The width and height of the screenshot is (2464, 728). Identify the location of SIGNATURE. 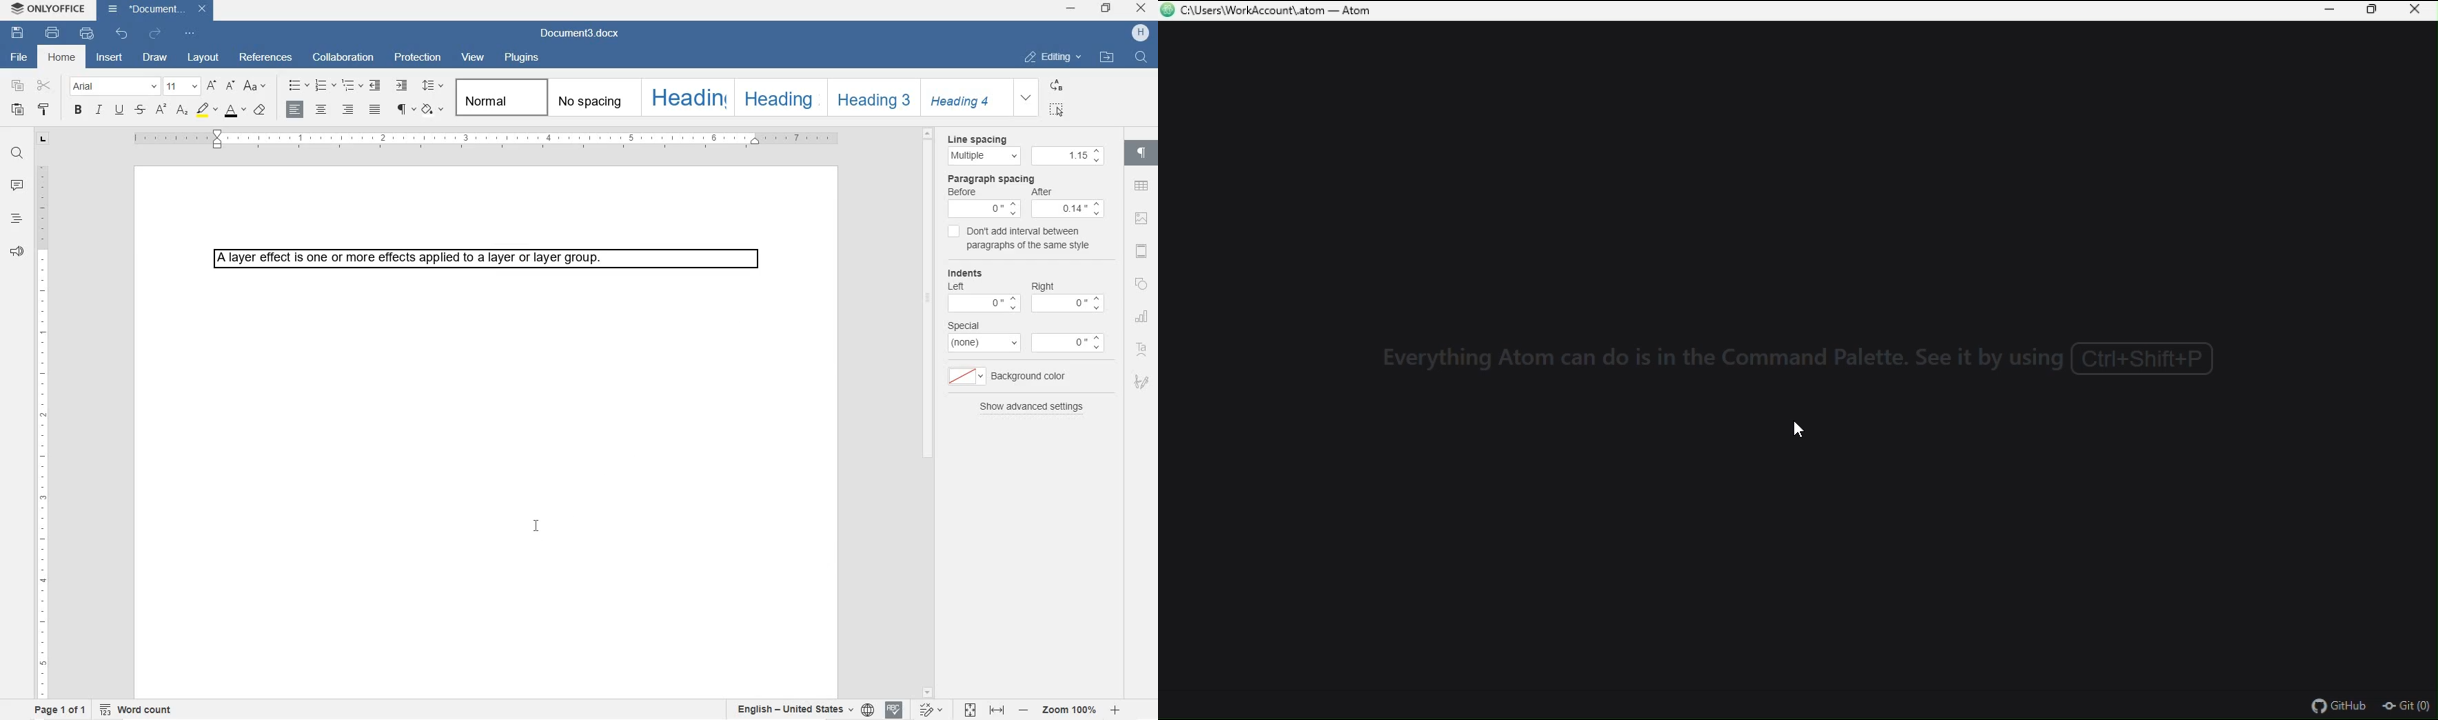
(1144, 381).